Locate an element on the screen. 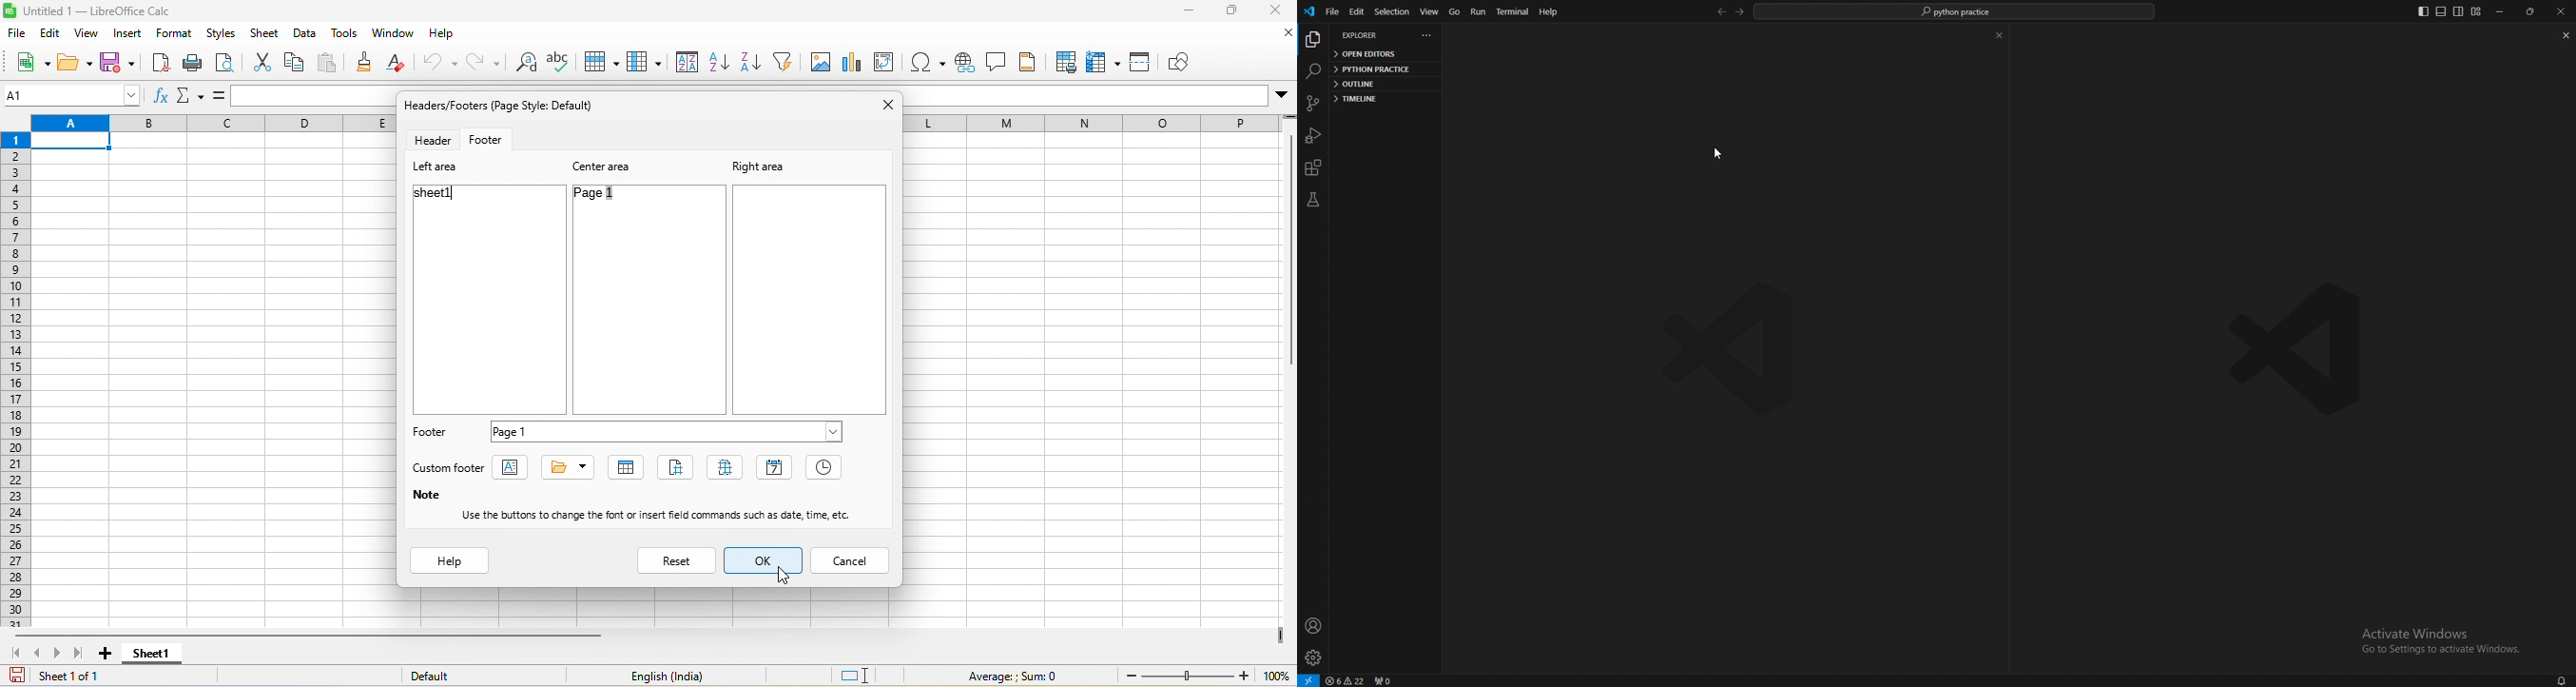 The image size is (2576, 700). print is located at coordinates (196, 66).